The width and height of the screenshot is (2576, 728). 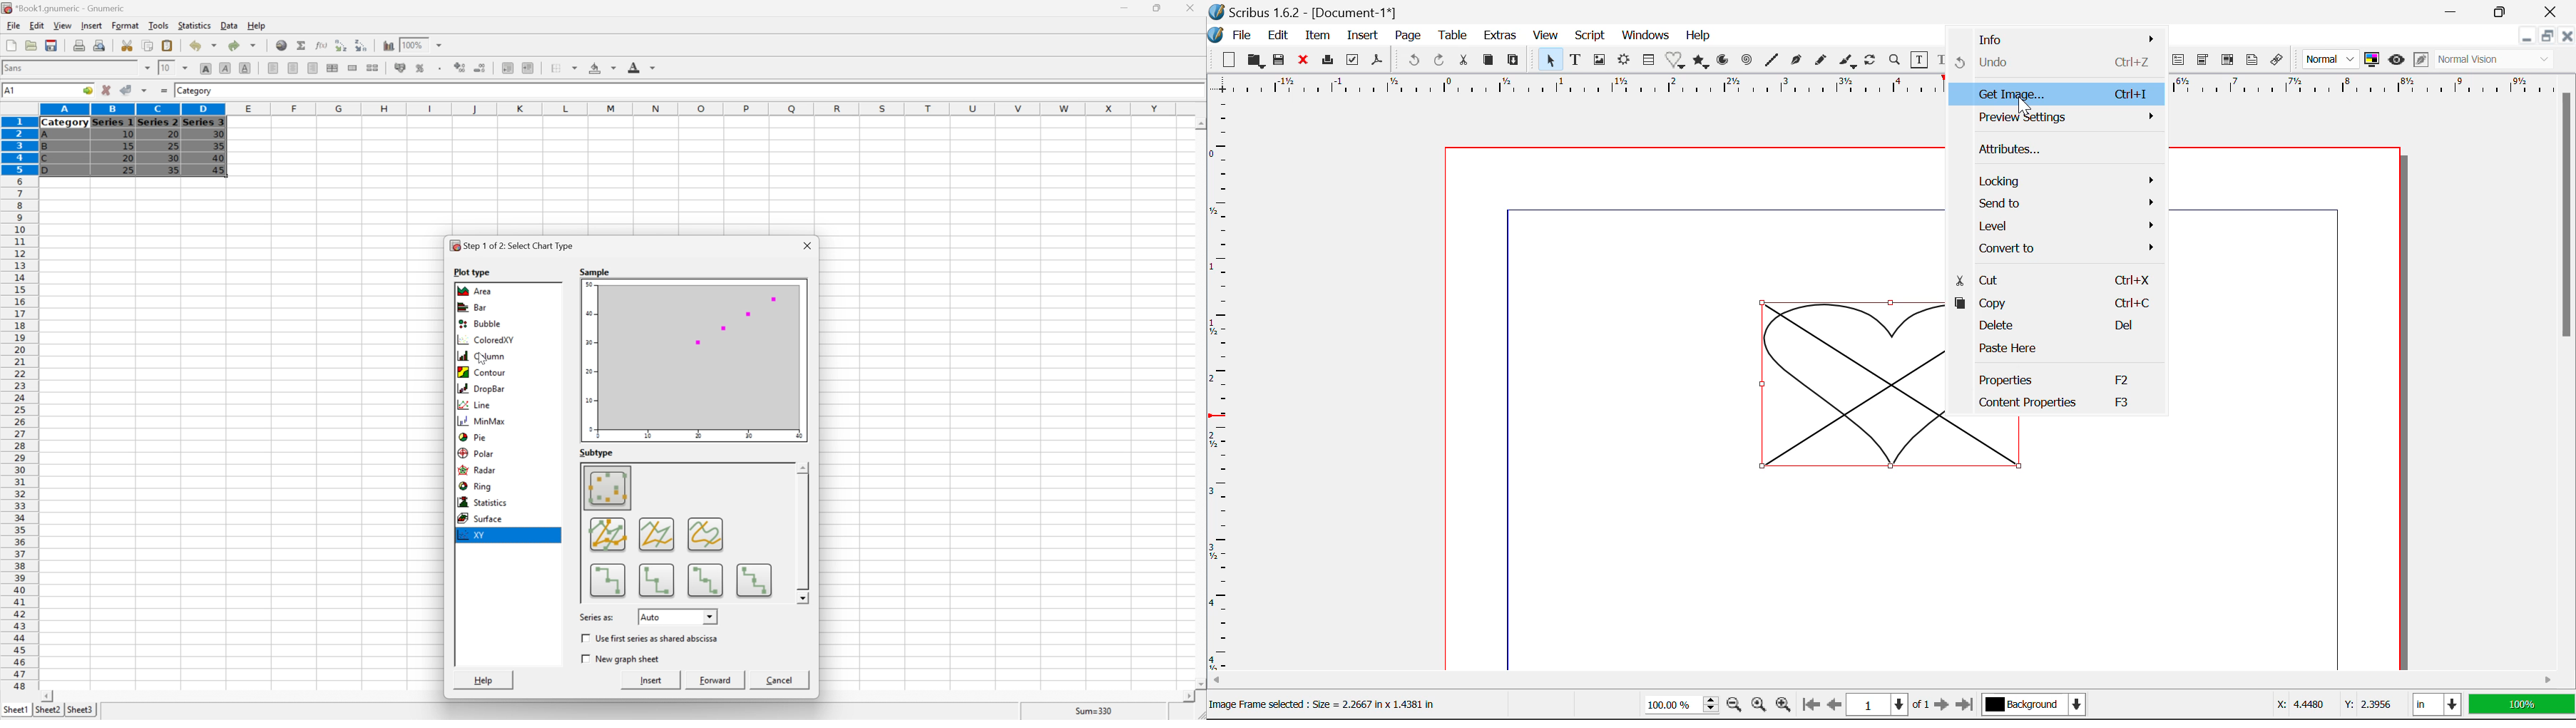 What do you see at coordinates (18, 403) in the screenshot?
I see `Row numbers` at bounding box center [18, 403].